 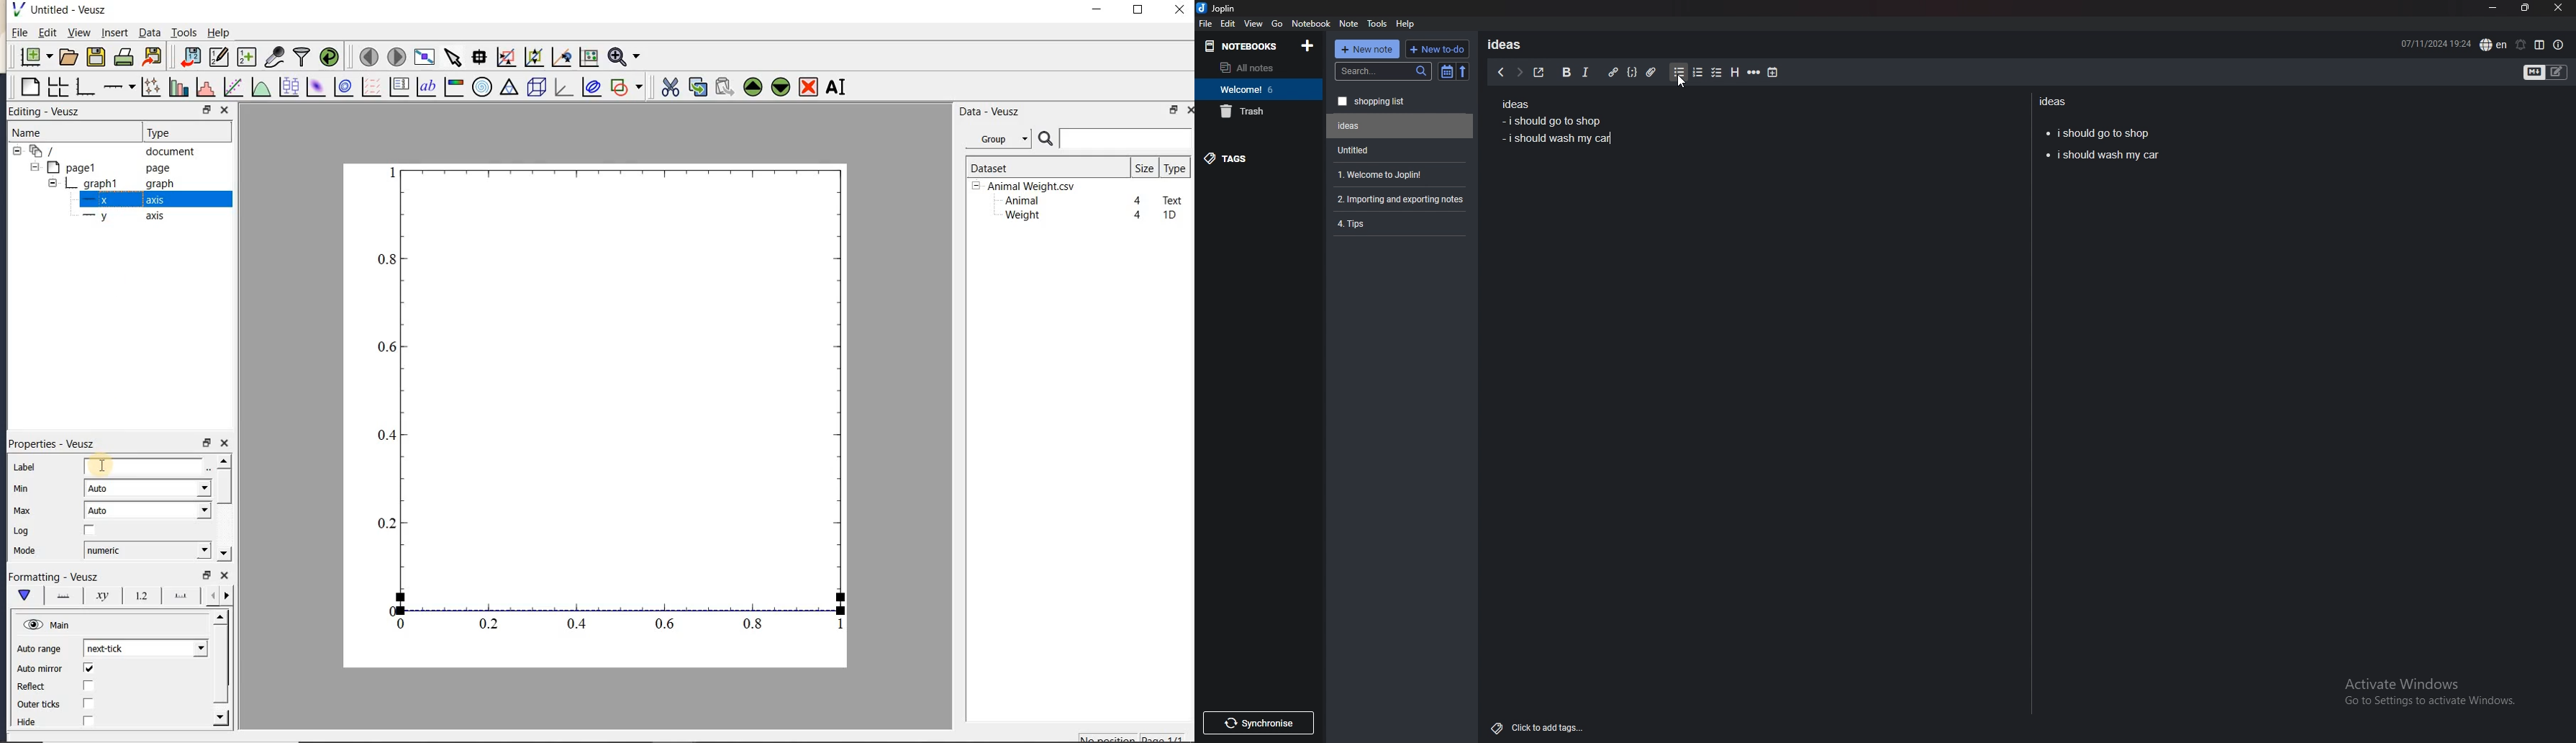 What do you see at coordinates (1399, 222) in the screenshot?
I see `Tips` at bounding box center [1399, 222].